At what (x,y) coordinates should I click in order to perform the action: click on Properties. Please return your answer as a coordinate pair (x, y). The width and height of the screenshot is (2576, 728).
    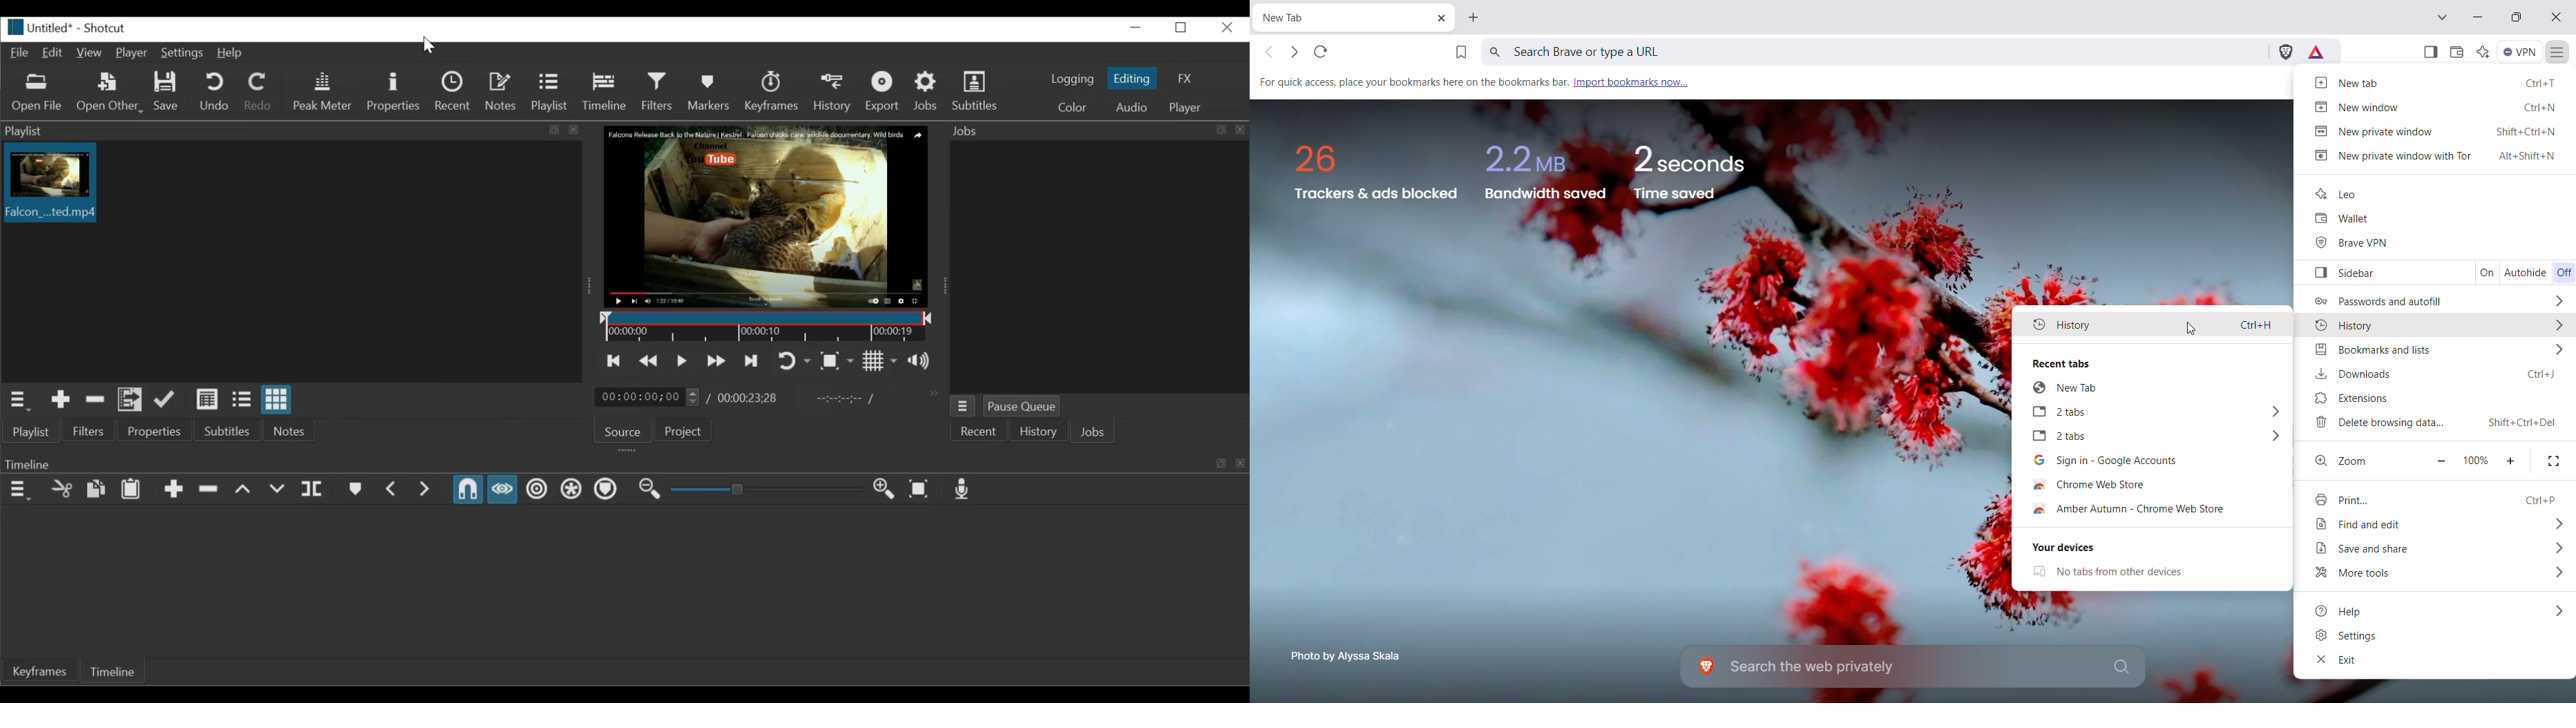
    Looking at the image, I should click on (153, 430).